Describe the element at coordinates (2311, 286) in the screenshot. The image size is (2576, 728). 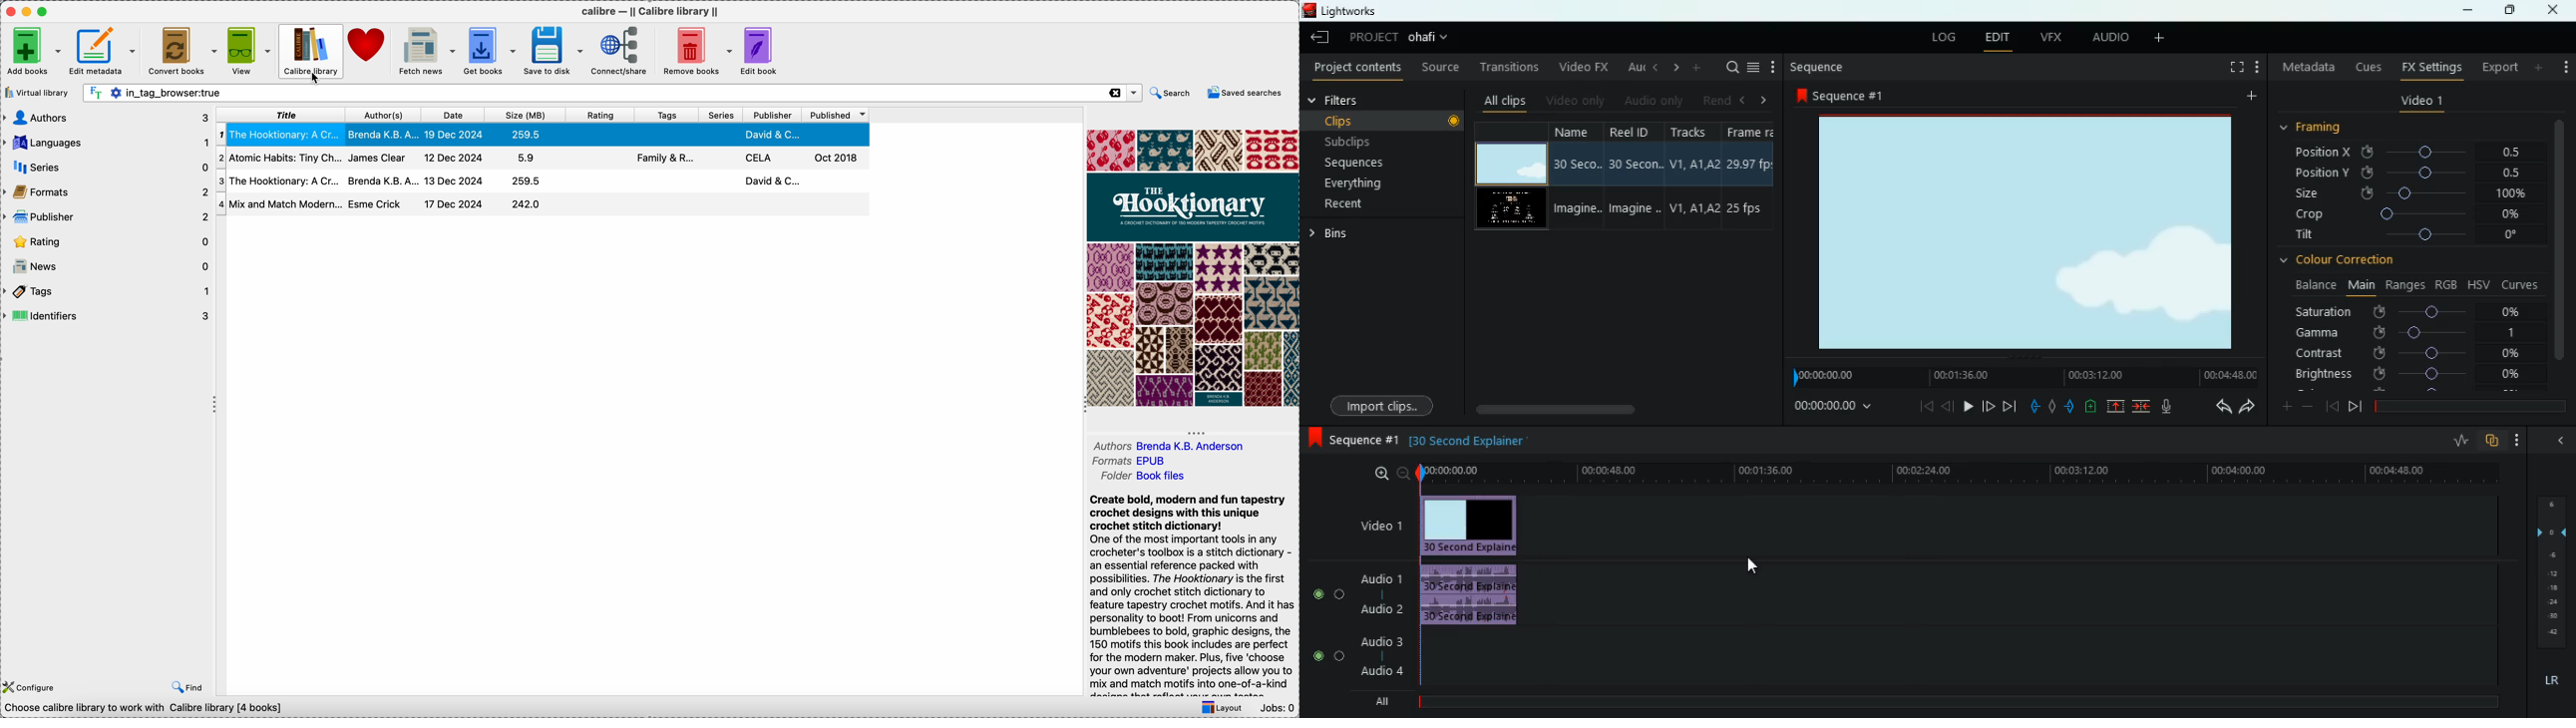
I see `balance` at that location.